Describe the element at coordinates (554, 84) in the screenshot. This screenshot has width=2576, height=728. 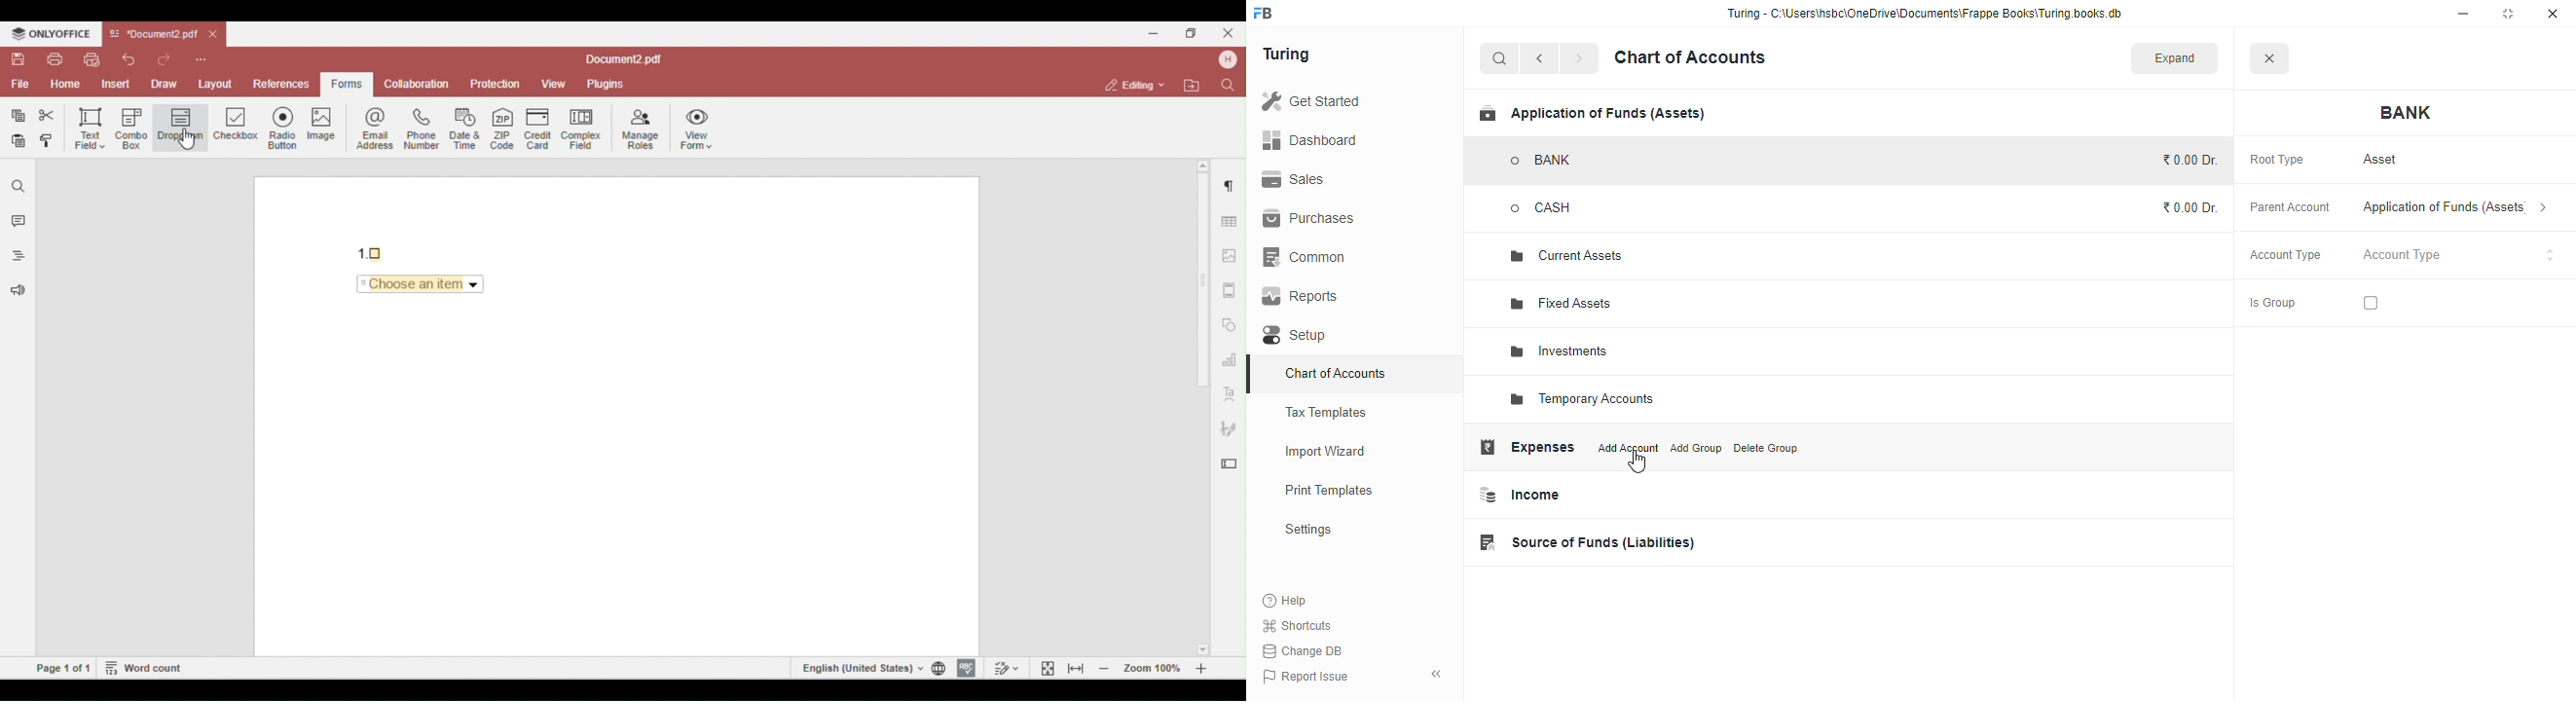
I see `view` at that location.